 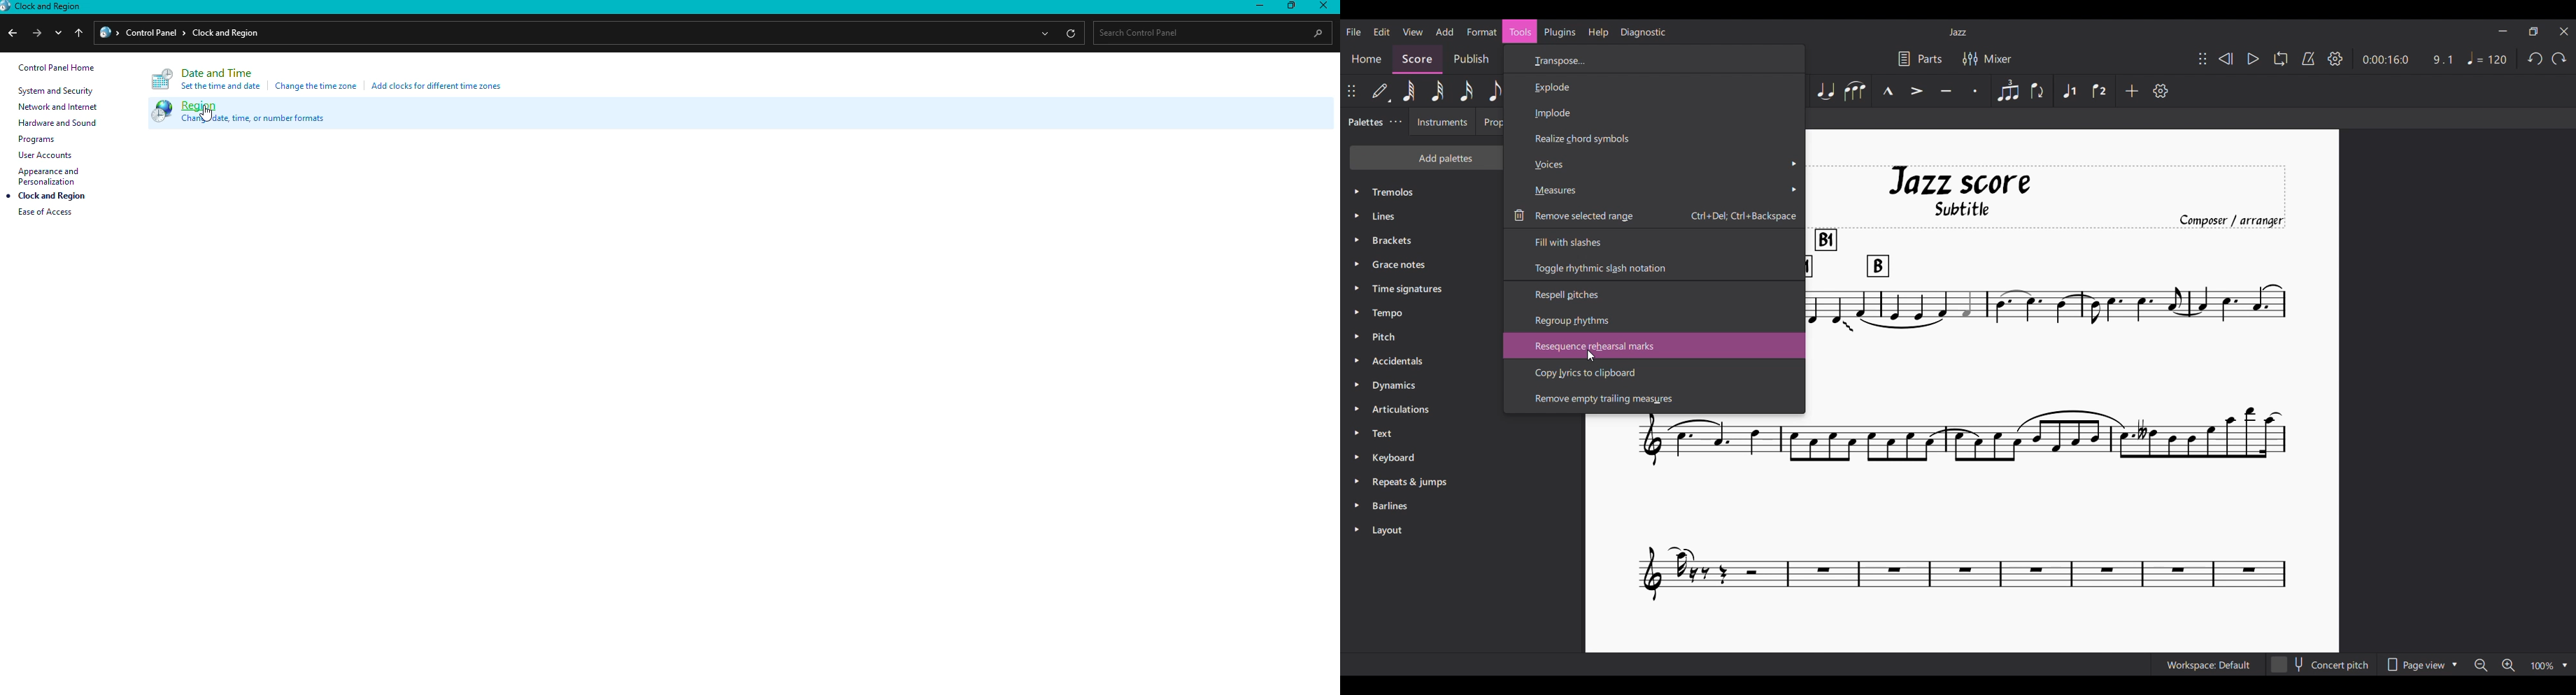 I want to click on Customization settings, so click(x=2160, y=91).